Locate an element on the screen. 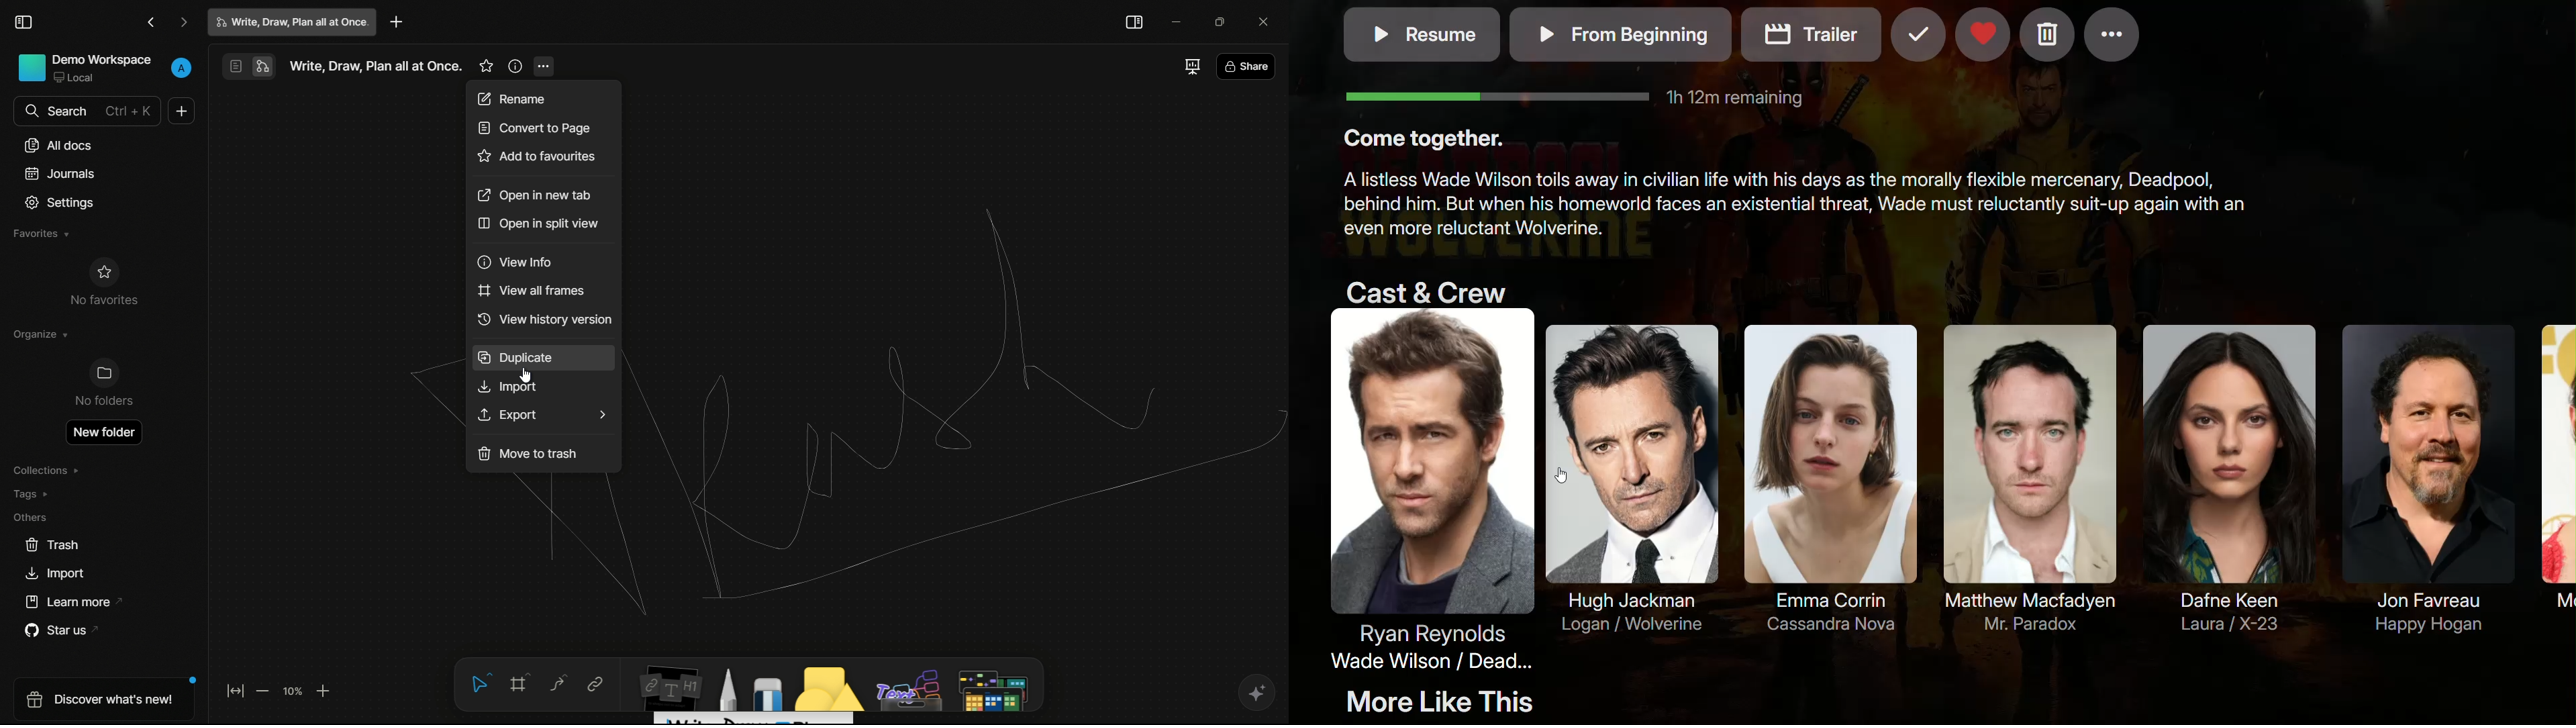  rename is located at coordinates (512, 99).